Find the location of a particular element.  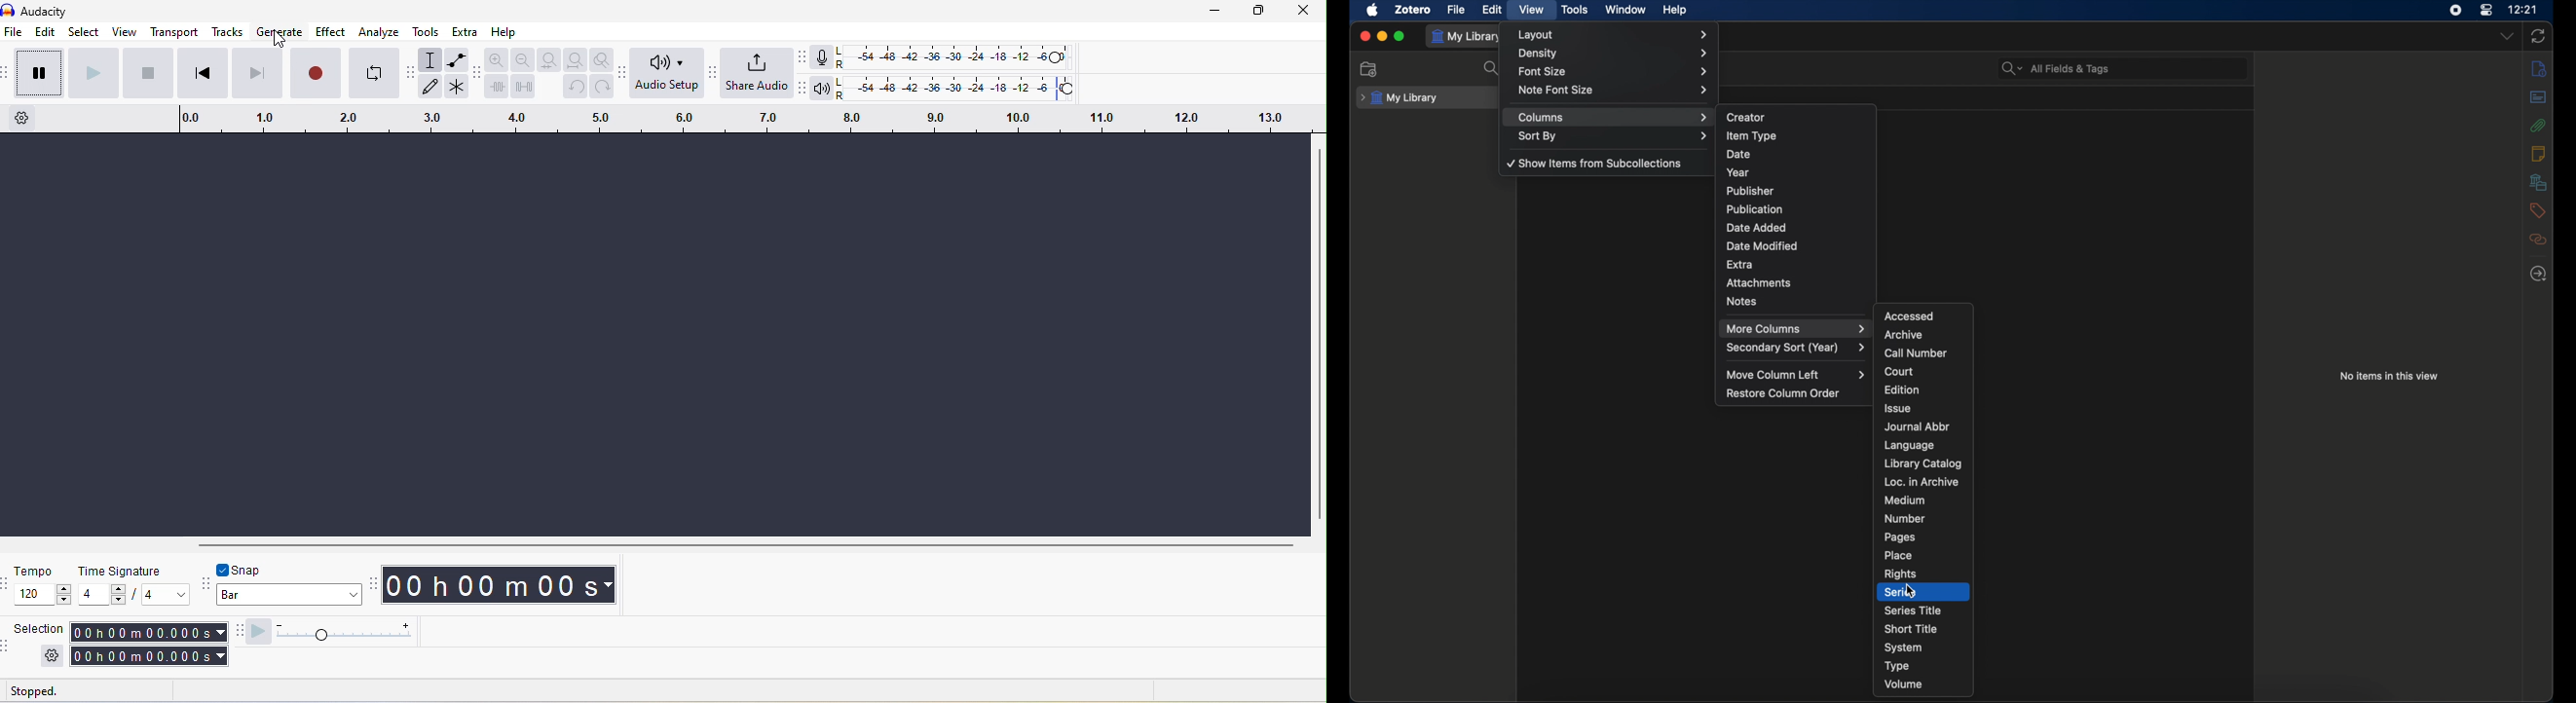

zoom in  is located at coordinates (498, 58).